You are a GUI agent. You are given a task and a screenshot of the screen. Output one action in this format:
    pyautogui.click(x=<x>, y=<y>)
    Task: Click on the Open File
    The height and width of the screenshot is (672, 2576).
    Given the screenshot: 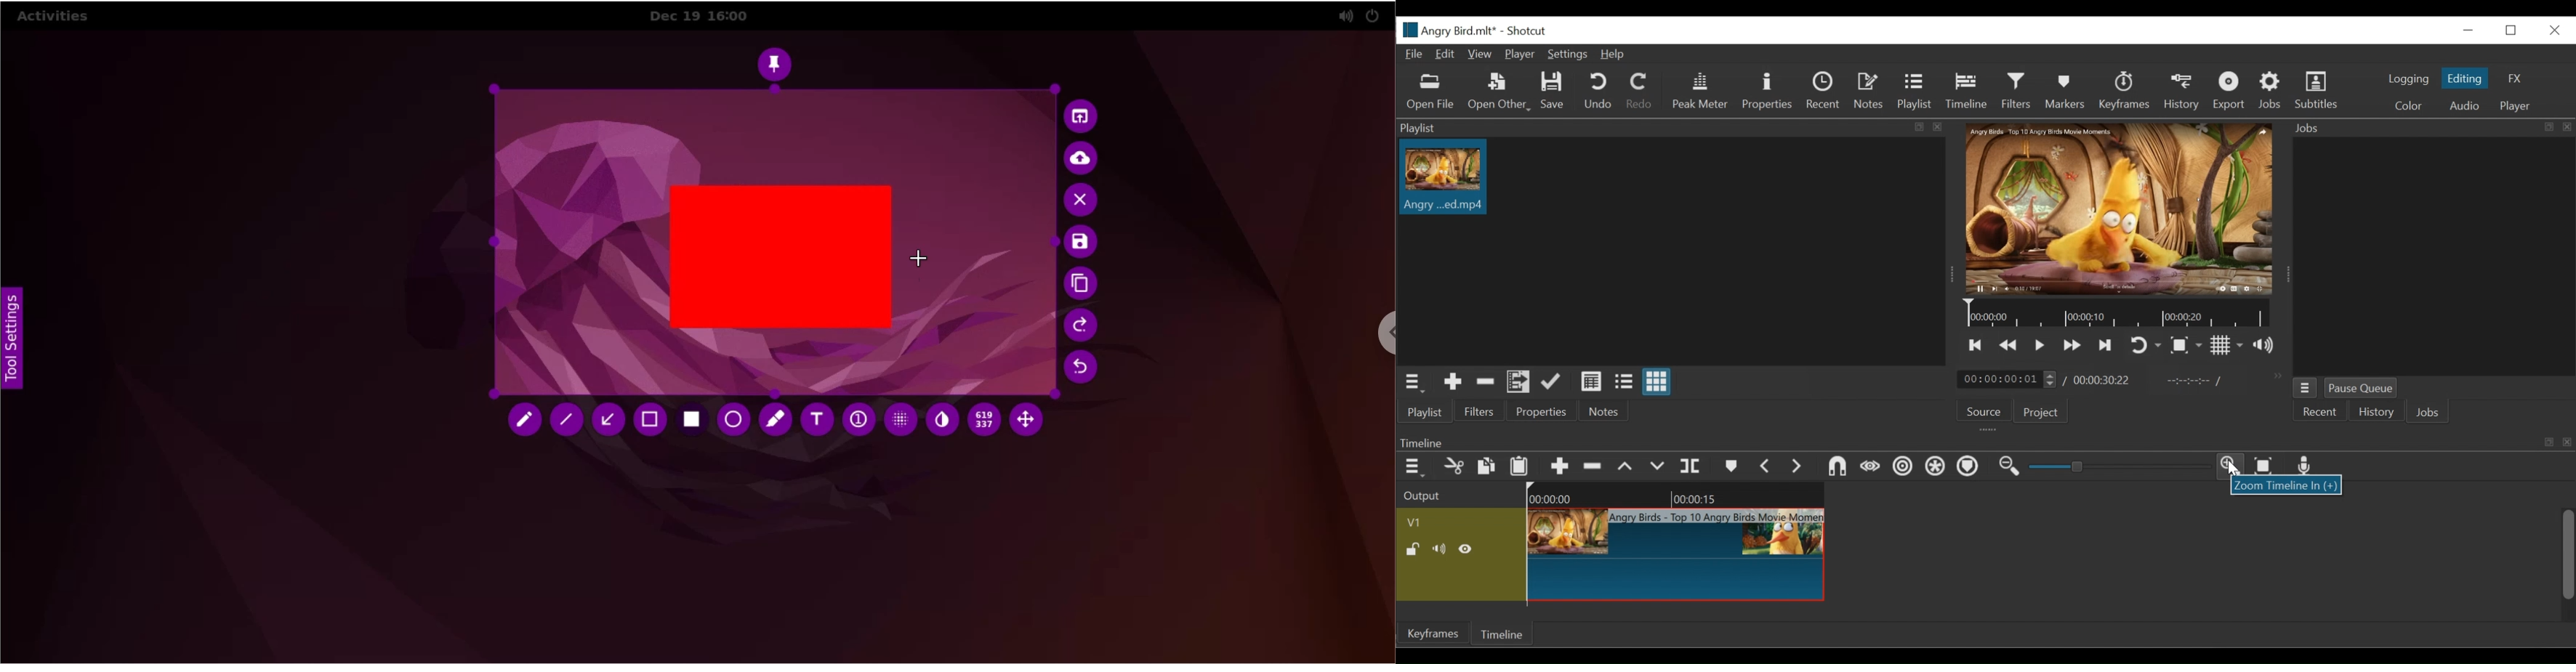 What is the action you would take?
    pyautogui.click(x=1430, y=94)
    